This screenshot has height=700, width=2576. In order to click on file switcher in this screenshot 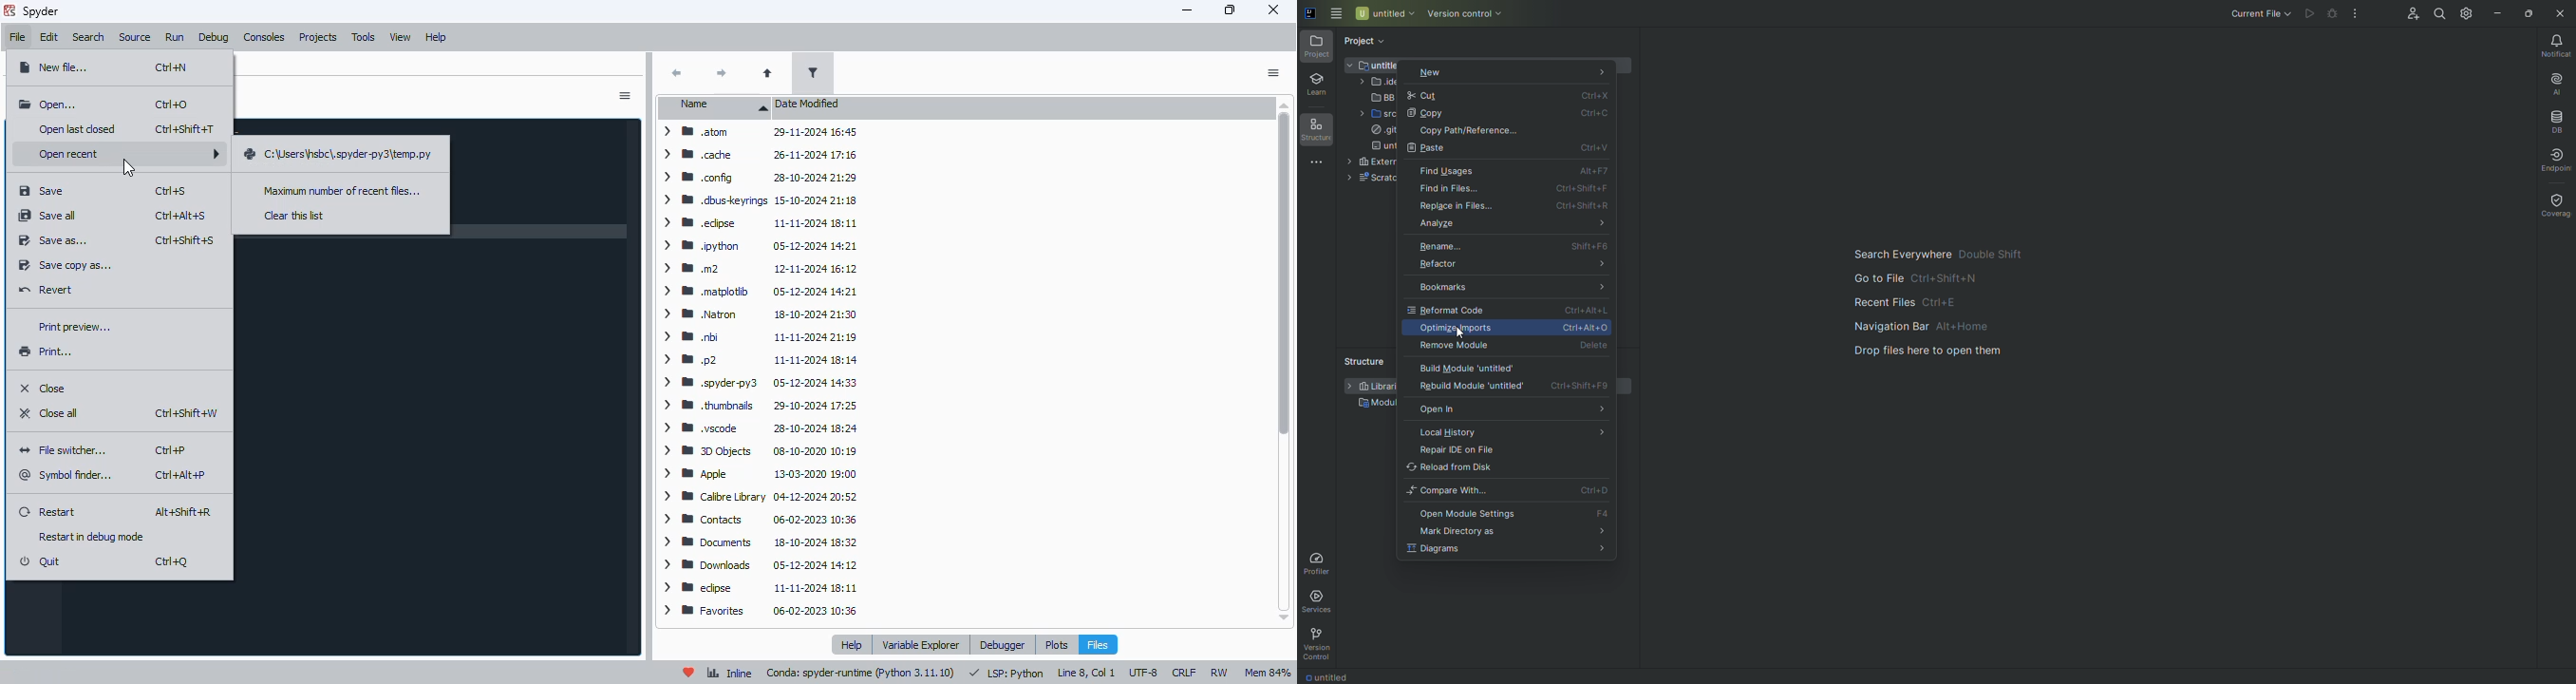, I will do `click(66, 450)`.